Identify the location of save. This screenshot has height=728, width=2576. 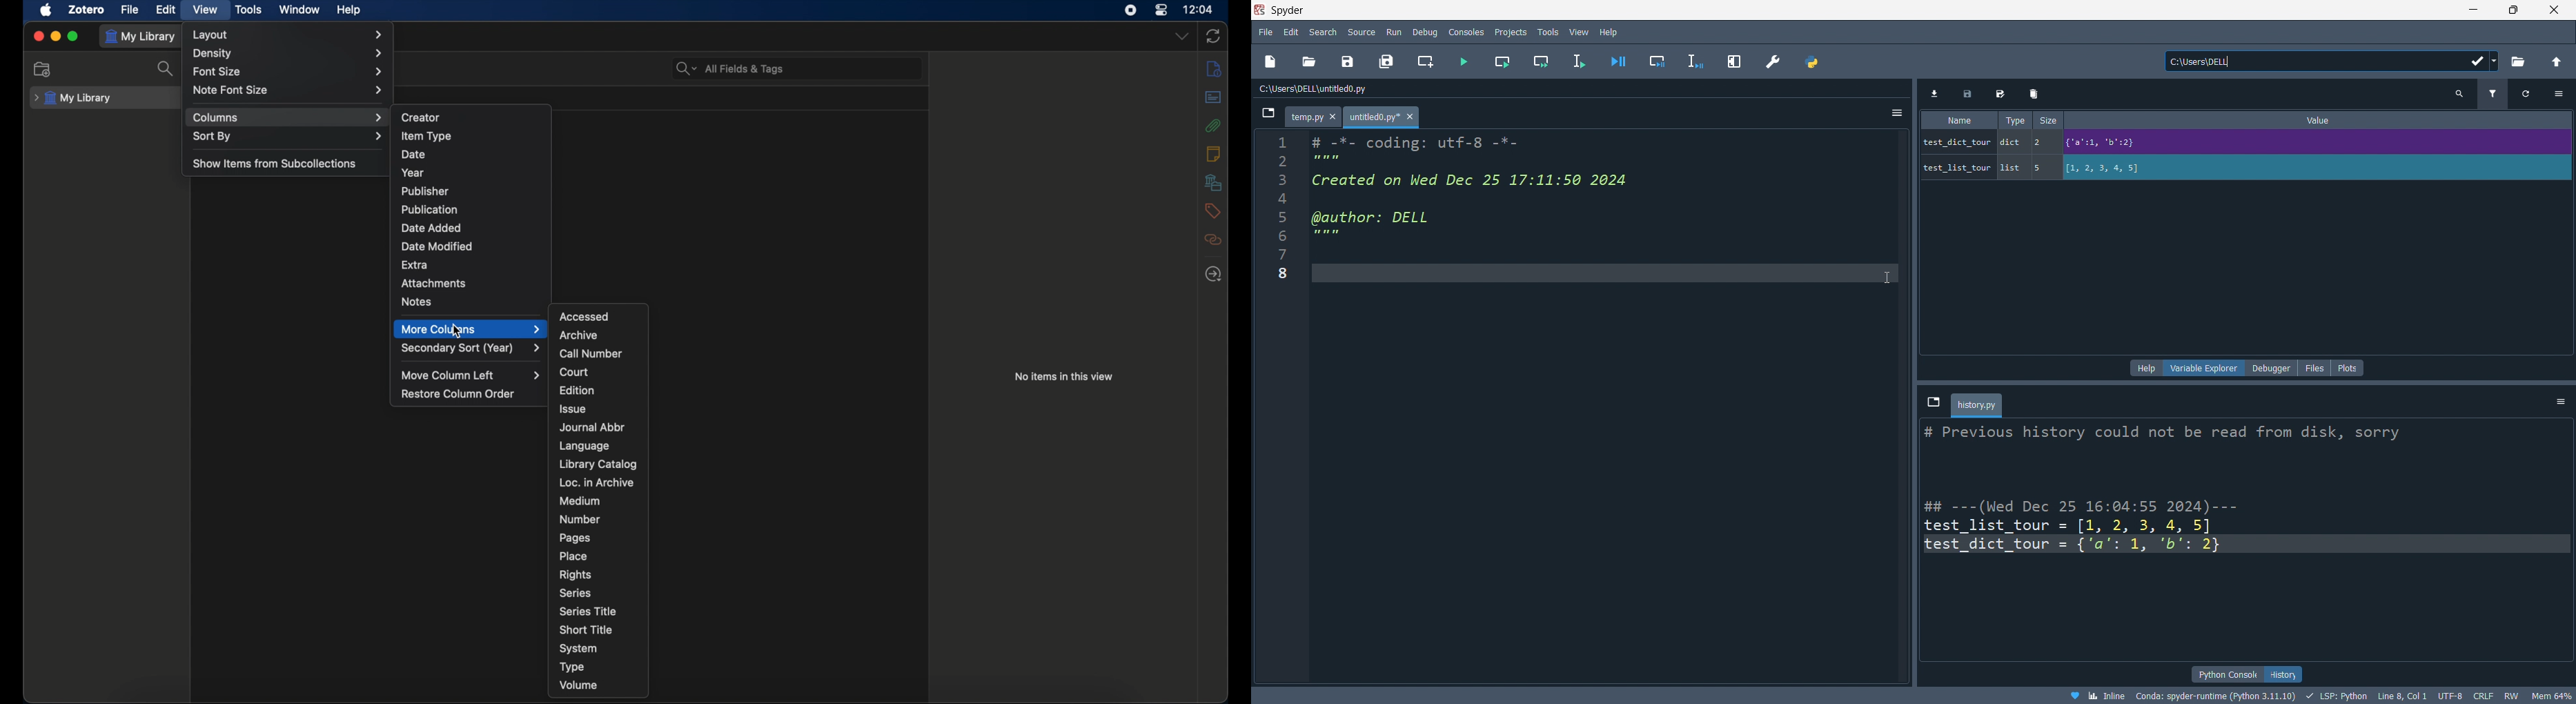
(1971, 94).